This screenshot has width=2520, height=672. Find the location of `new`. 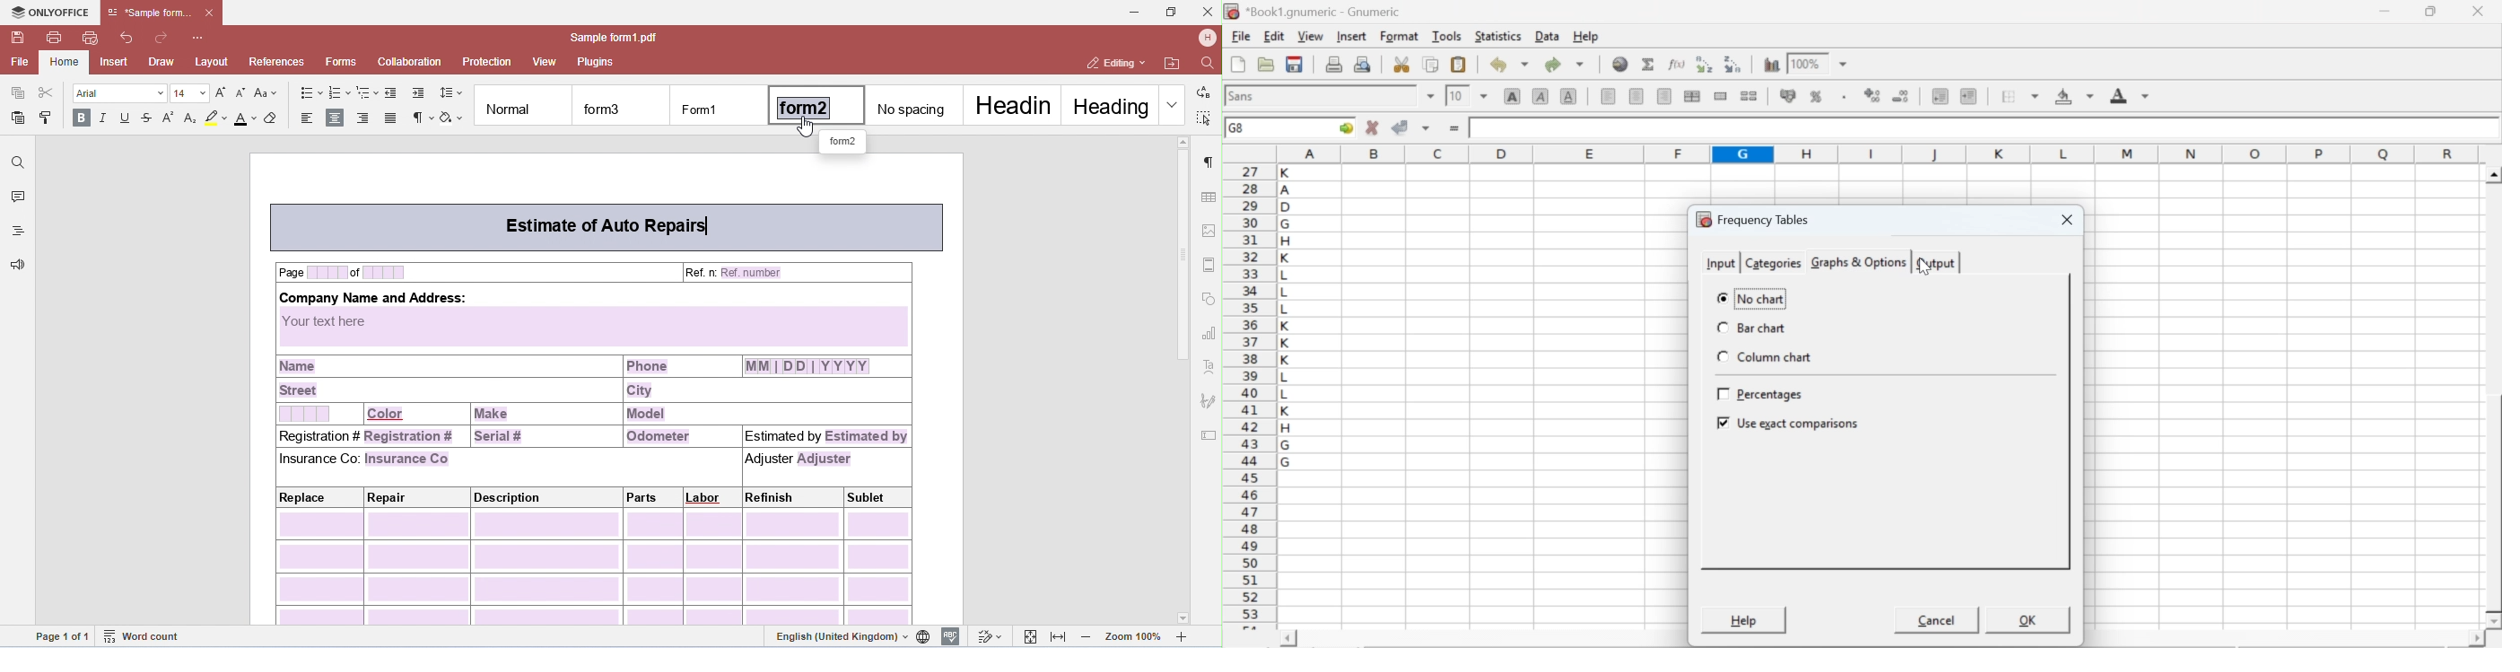

new is located at coordinates (1237, 64).